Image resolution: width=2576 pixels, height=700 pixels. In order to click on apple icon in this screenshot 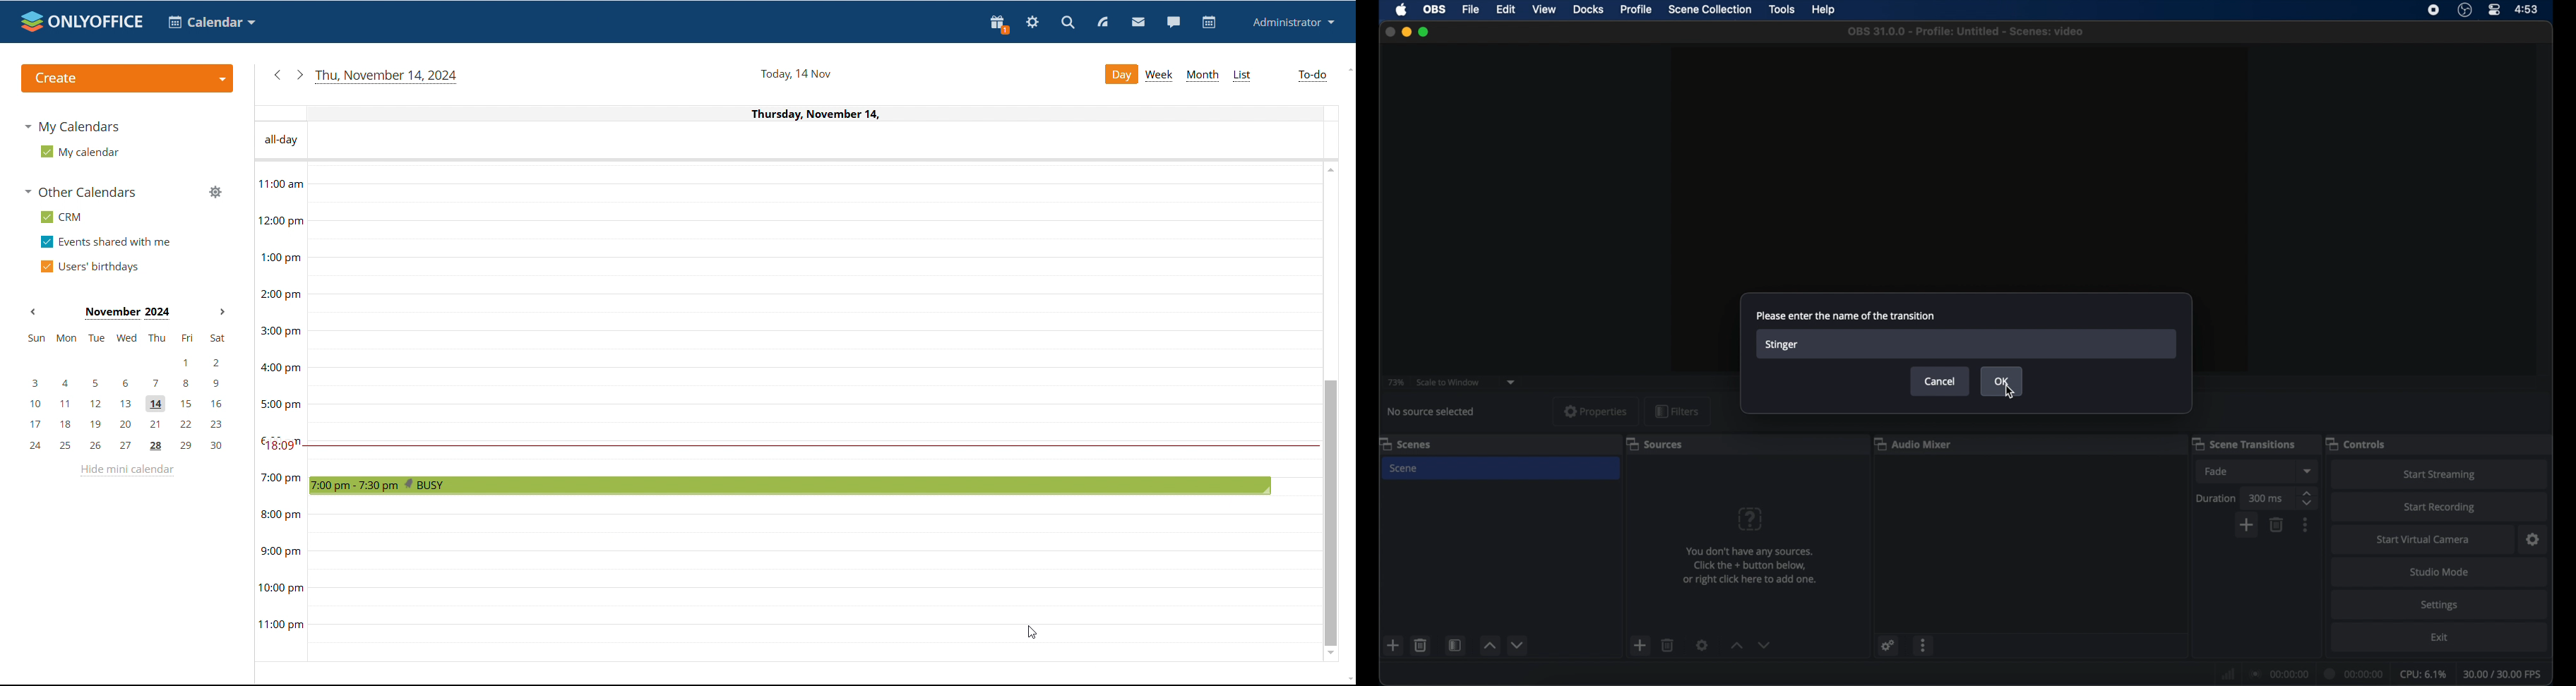, I will do `click(1402, 10)`.